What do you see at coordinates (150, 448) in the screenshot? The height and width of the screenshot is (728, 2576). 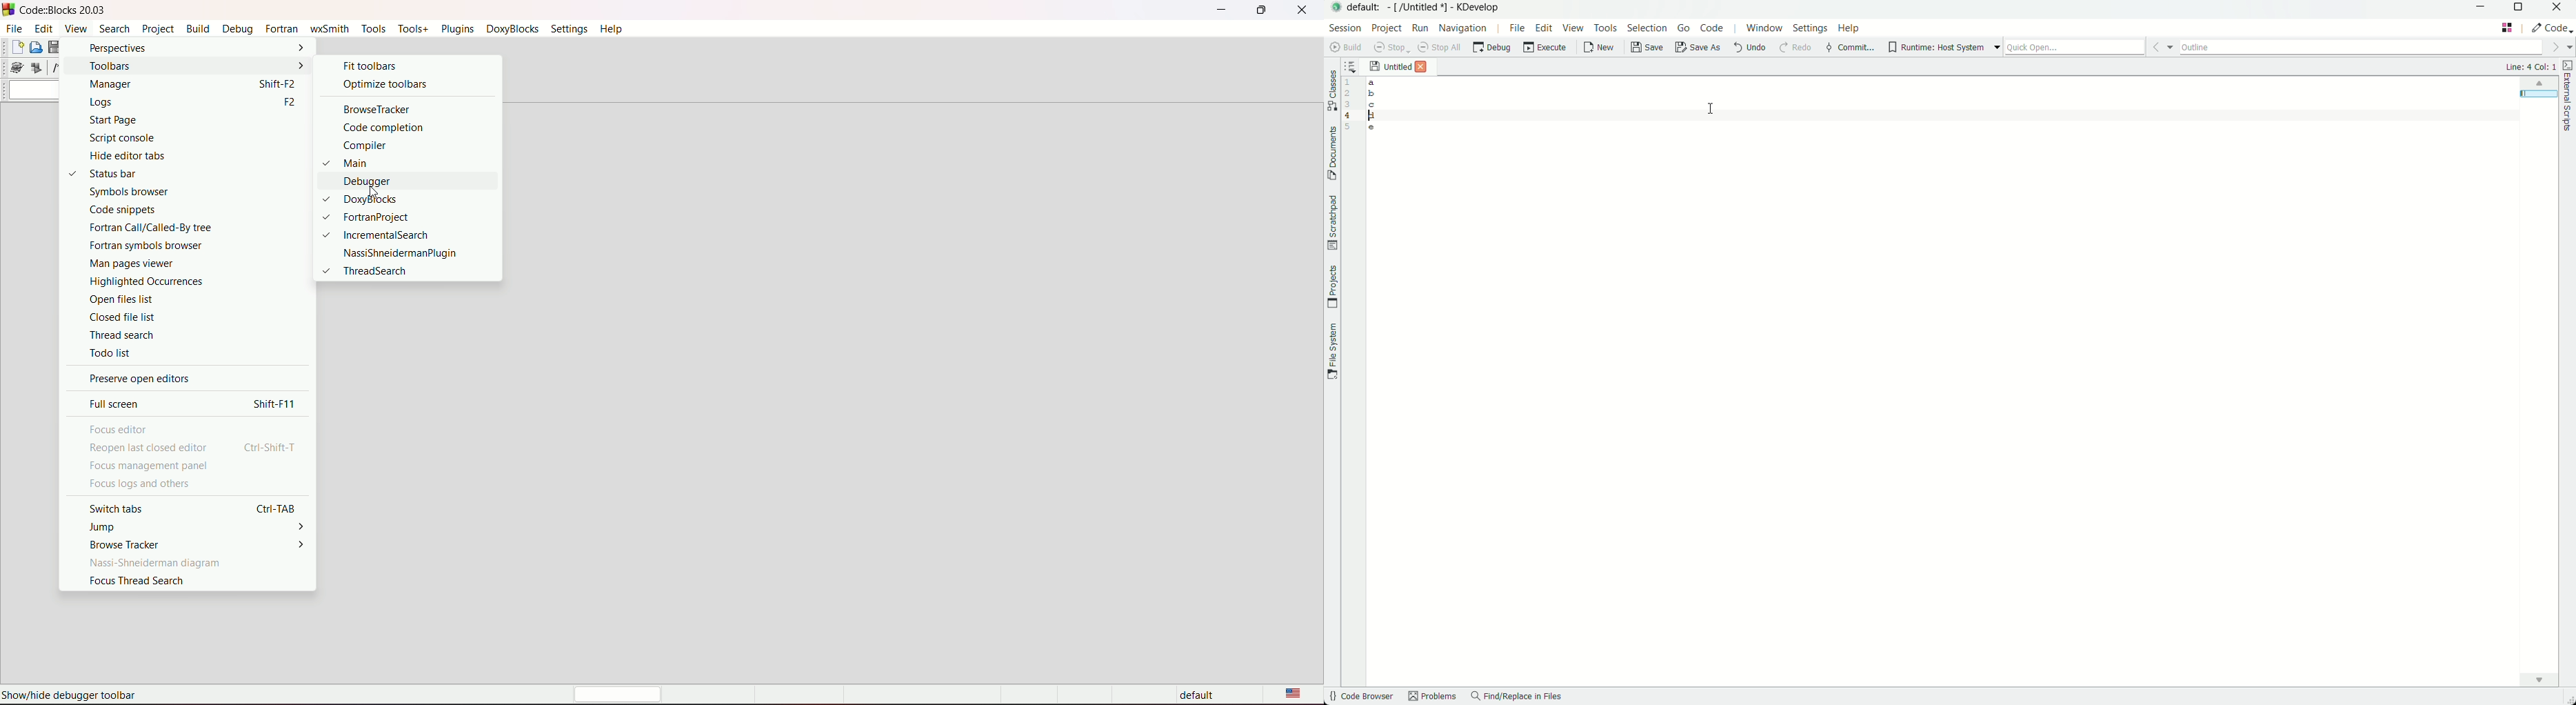 I see `reopen last closed editor` at bounding box center [150, 448].